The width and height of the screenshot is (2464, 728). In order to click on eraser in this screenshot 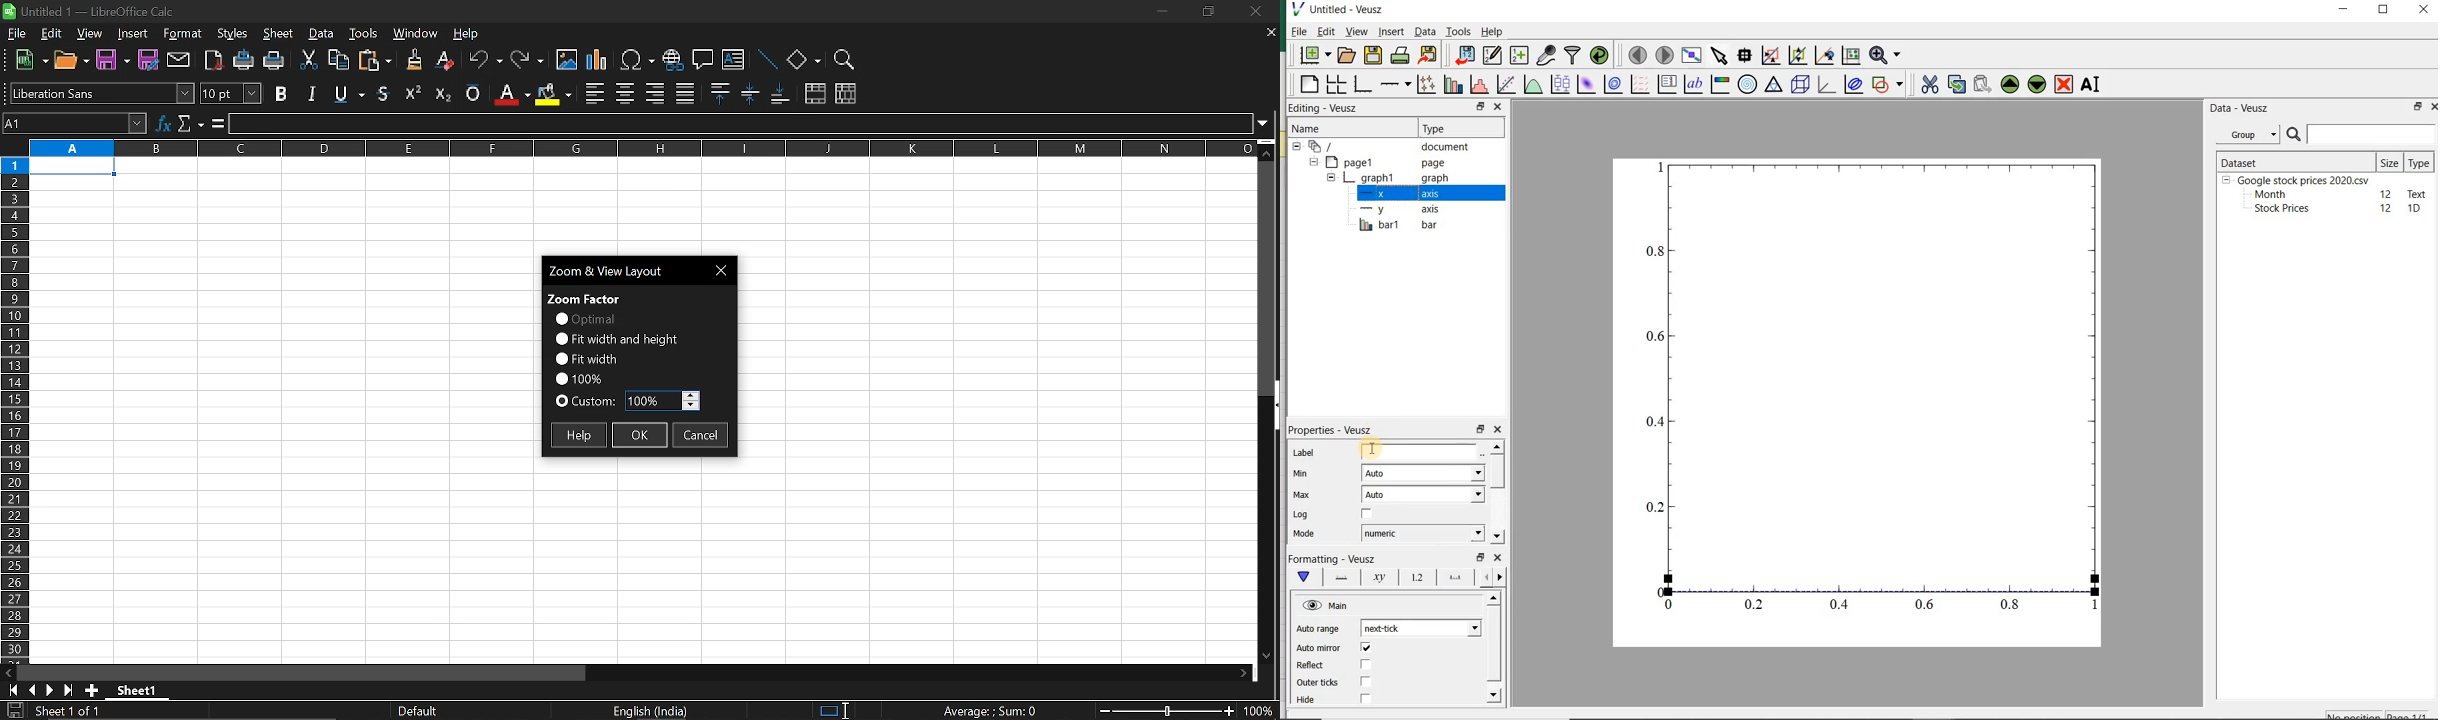, I will do `click(446, 61)`.